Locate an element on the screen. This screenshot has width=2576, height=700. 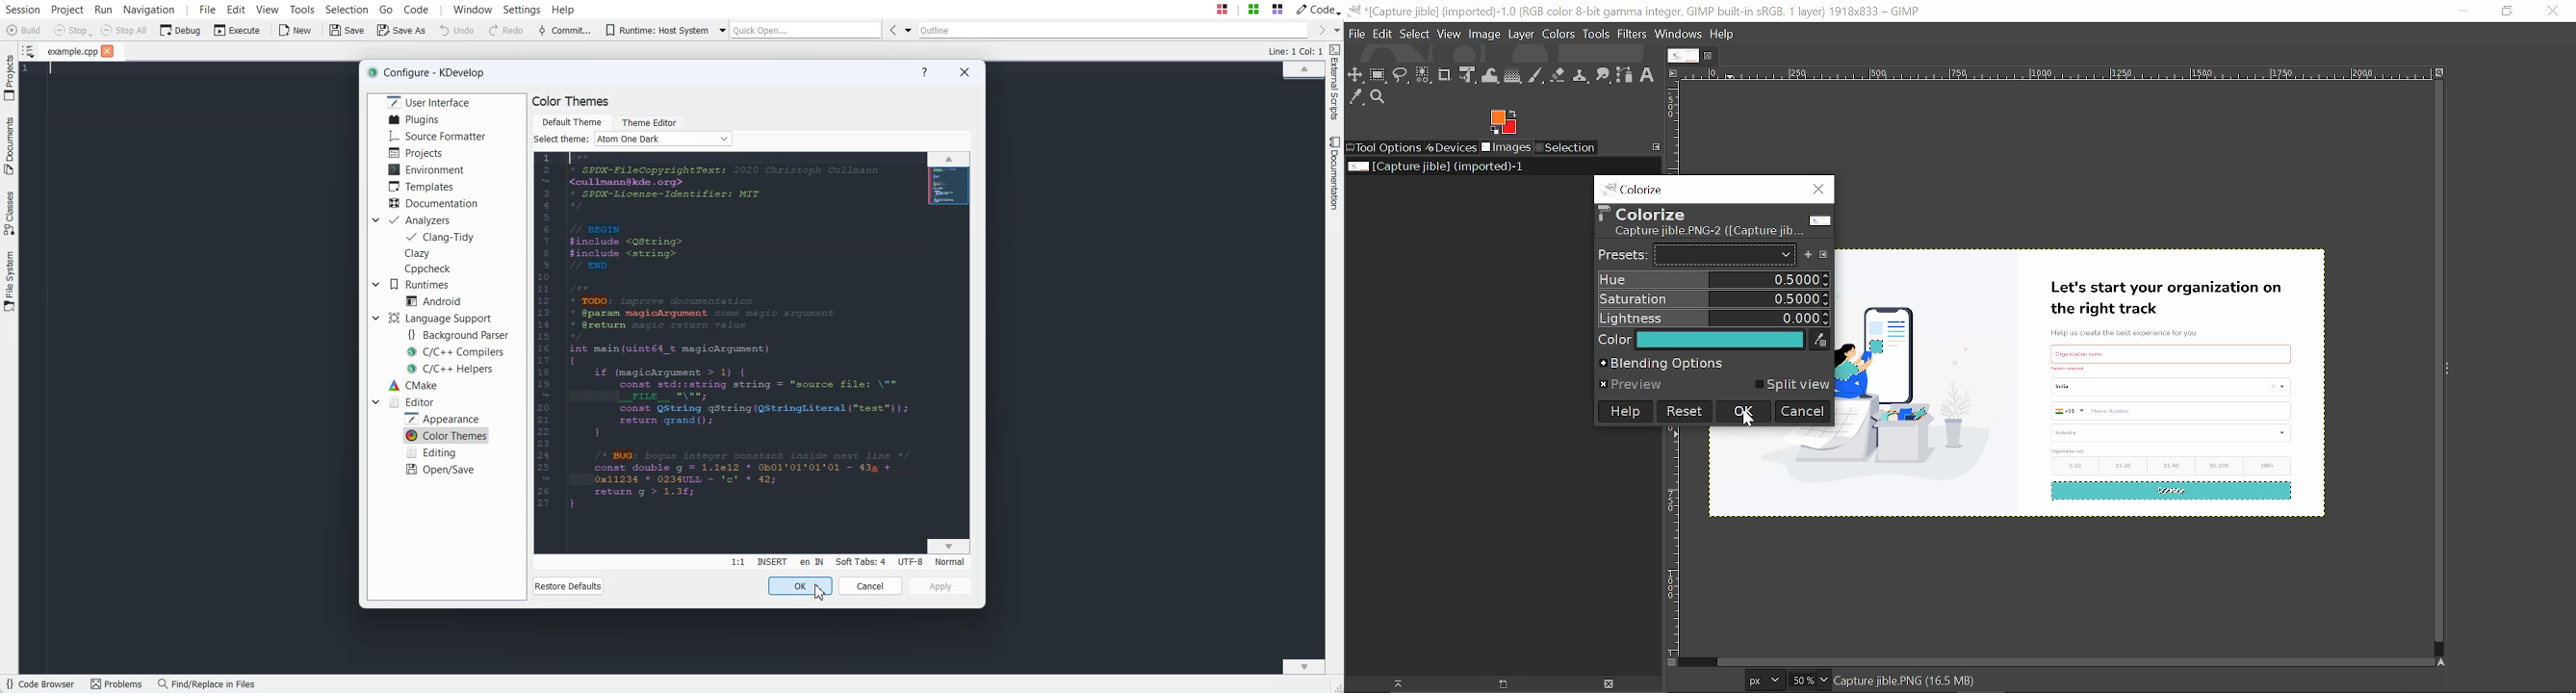
Images is located at coordinates (1506, 148).